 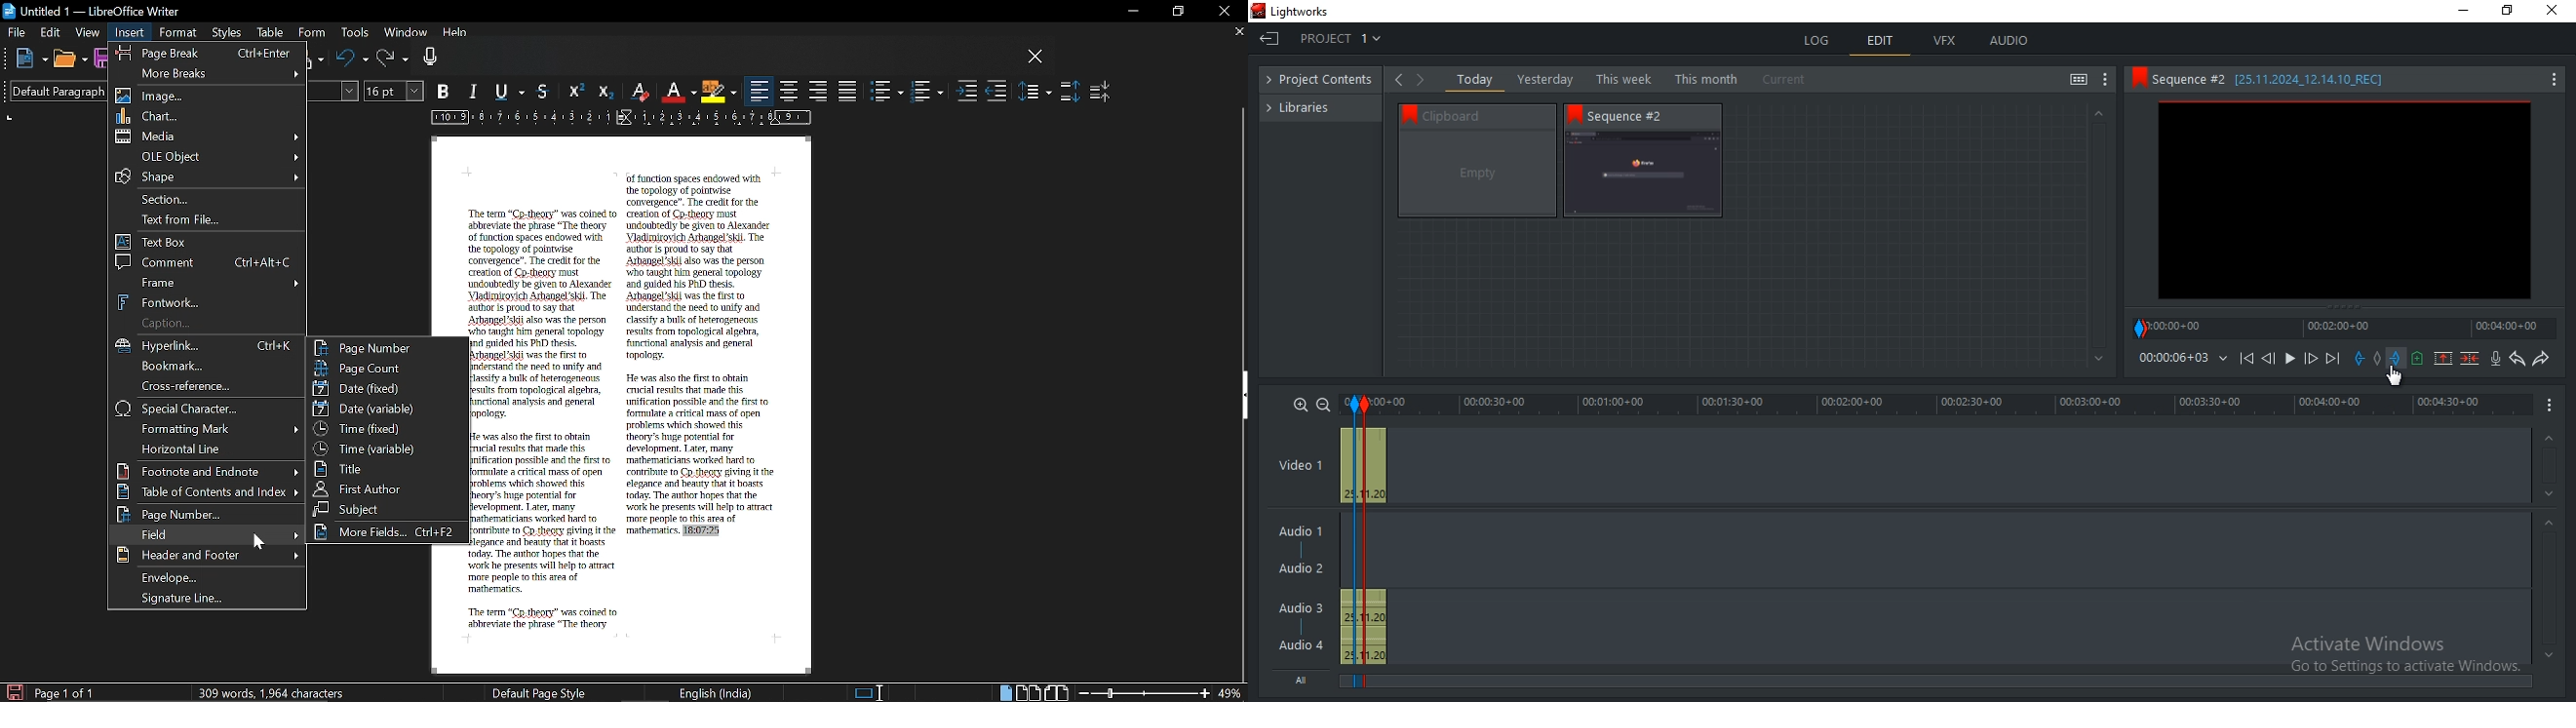 What do you see at coordinates (2556, 11) in the screenshot?
I see `Close` at bounding box center [2556, 11].